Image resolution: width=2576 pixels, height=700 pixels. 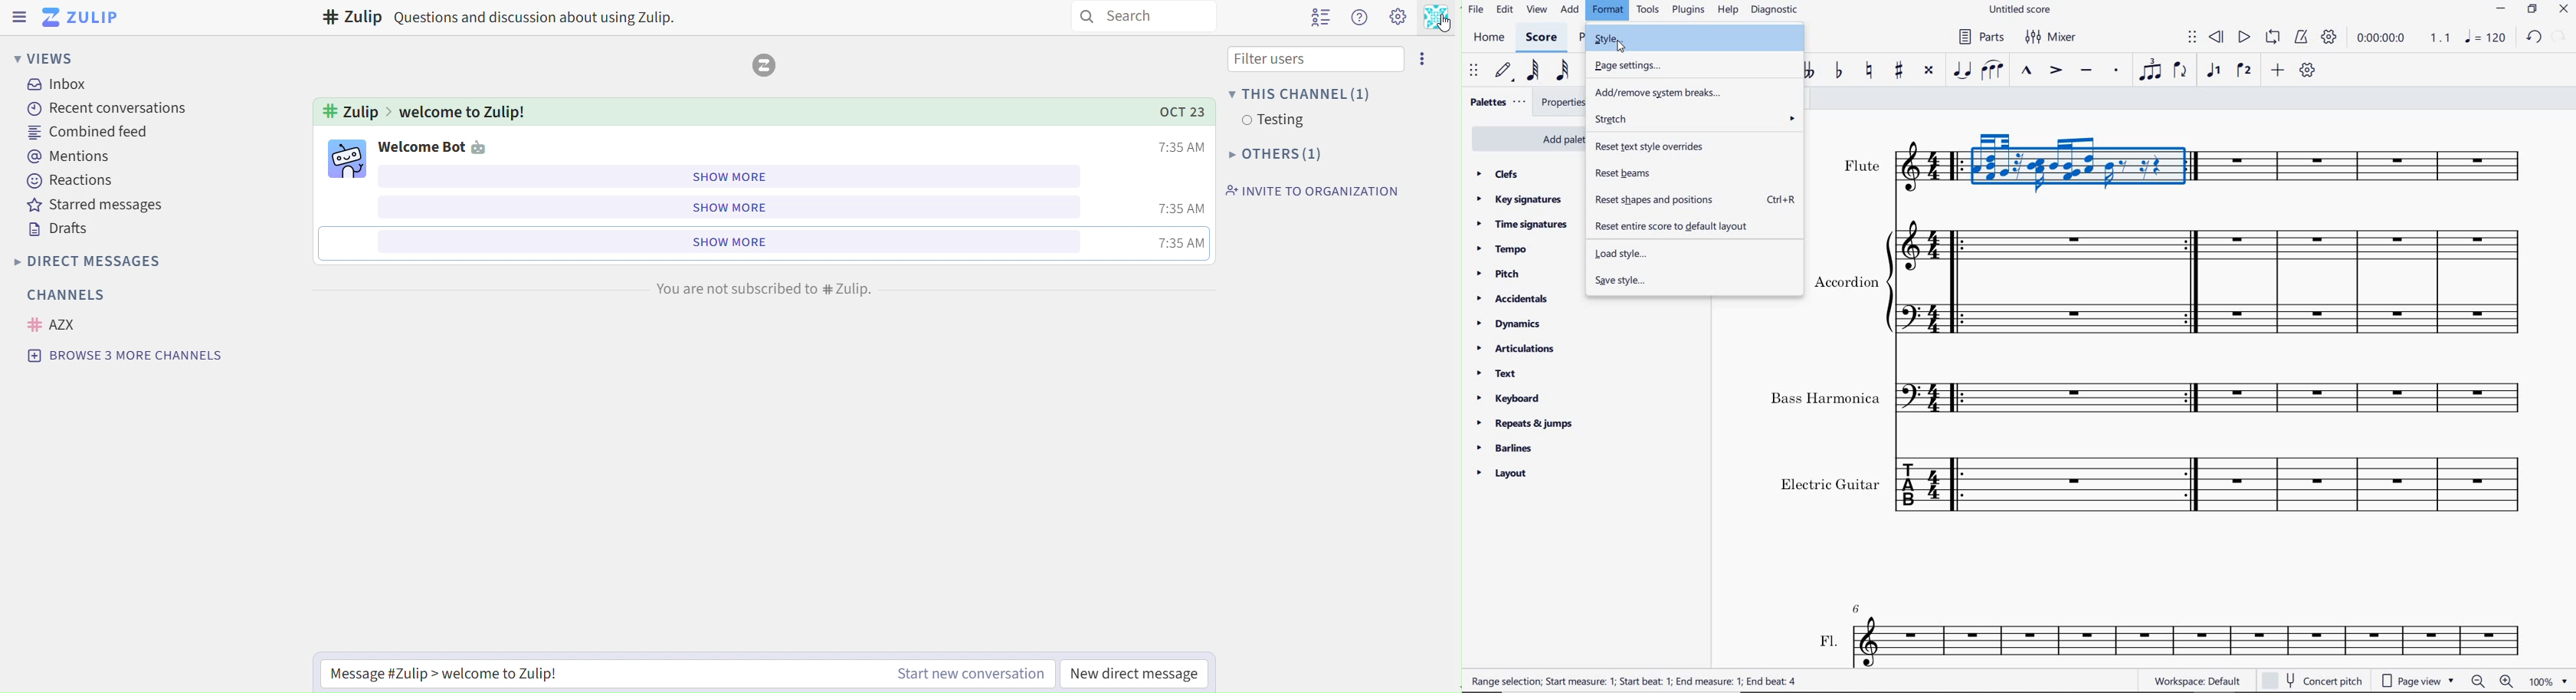 I want to click on direct messages, so click(x=105, y=261).